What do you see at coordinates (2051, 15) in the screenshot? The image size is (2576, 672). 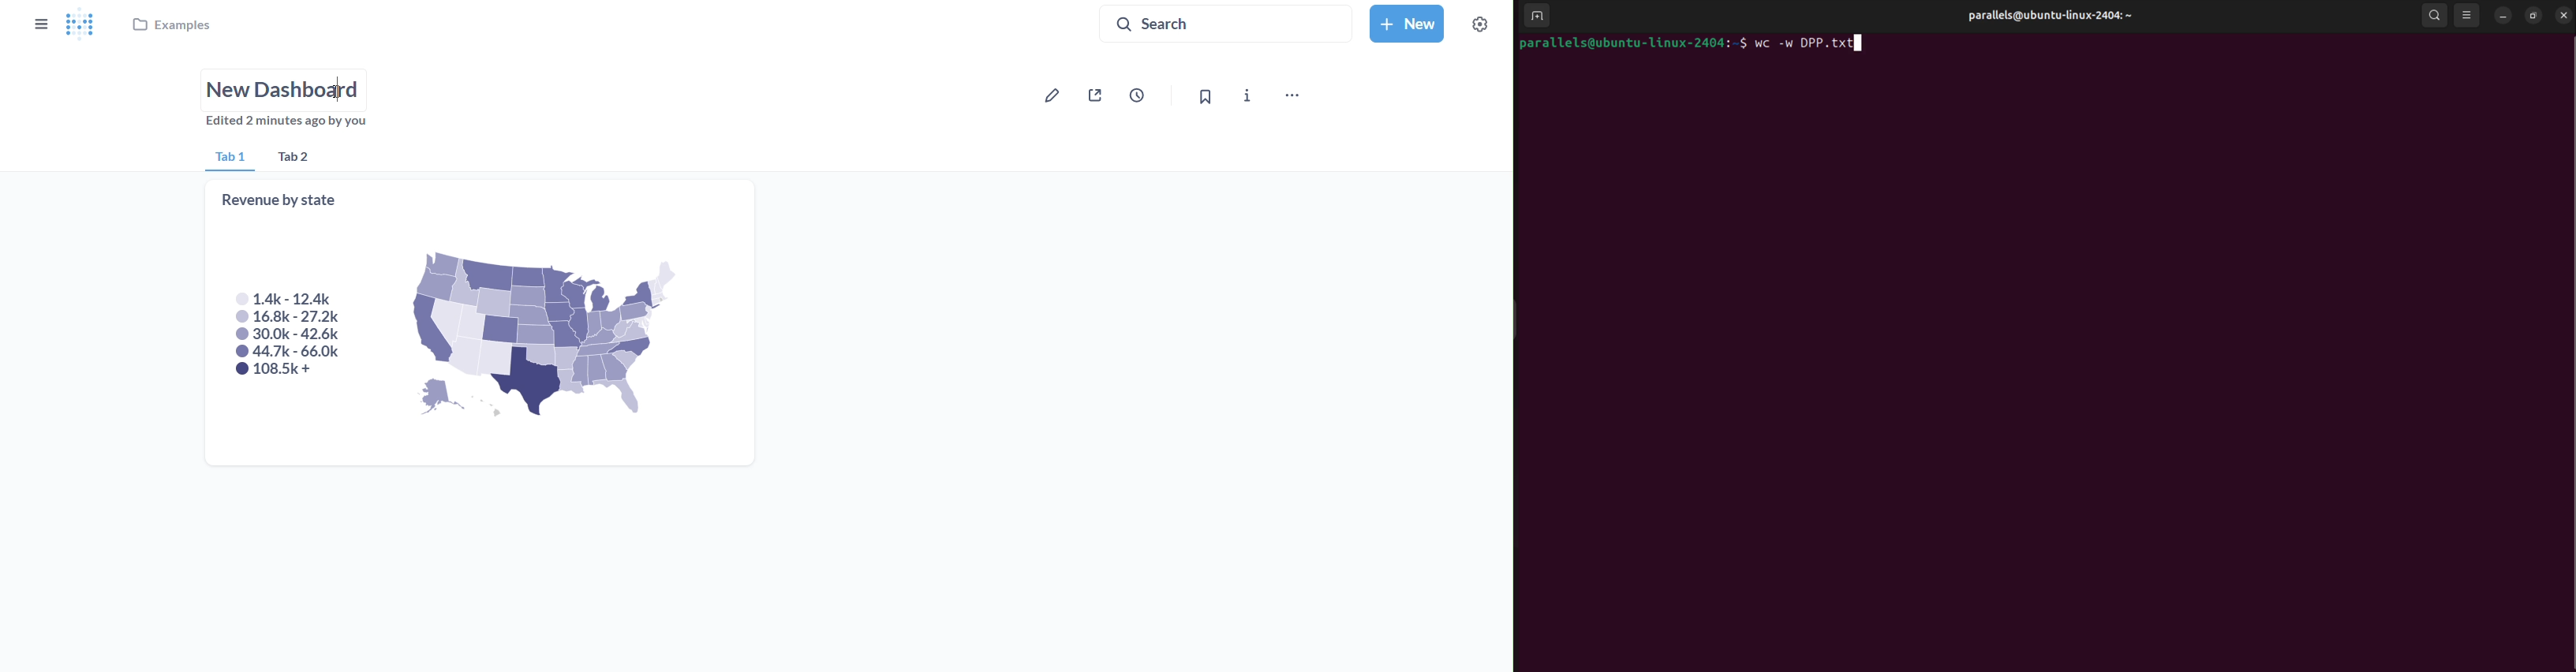 I see `parallels@ubuntu-linux-2404:~` at bounding box center [2051, 15].